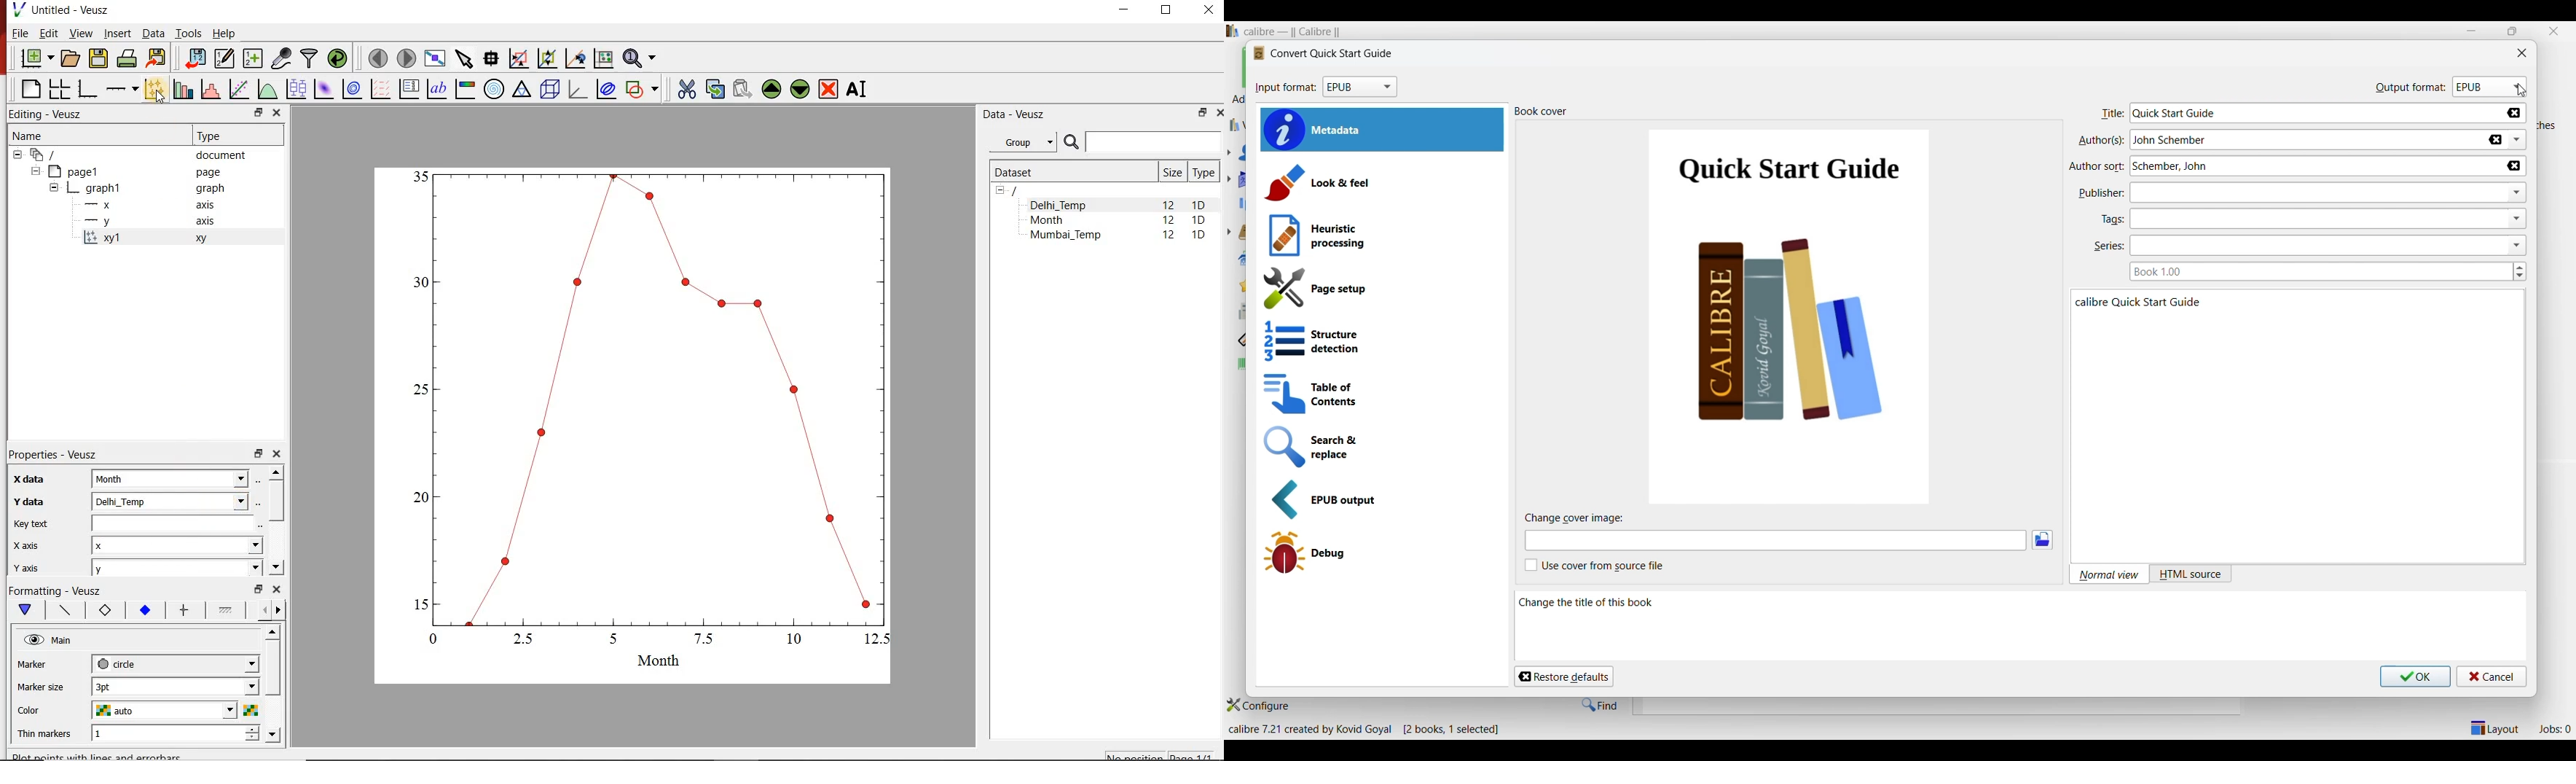 The height and width of the screenshot is (784, 2576). Describe the element at coordinates (296, 89) in the screenshot. I see `plot box plots` at that location.